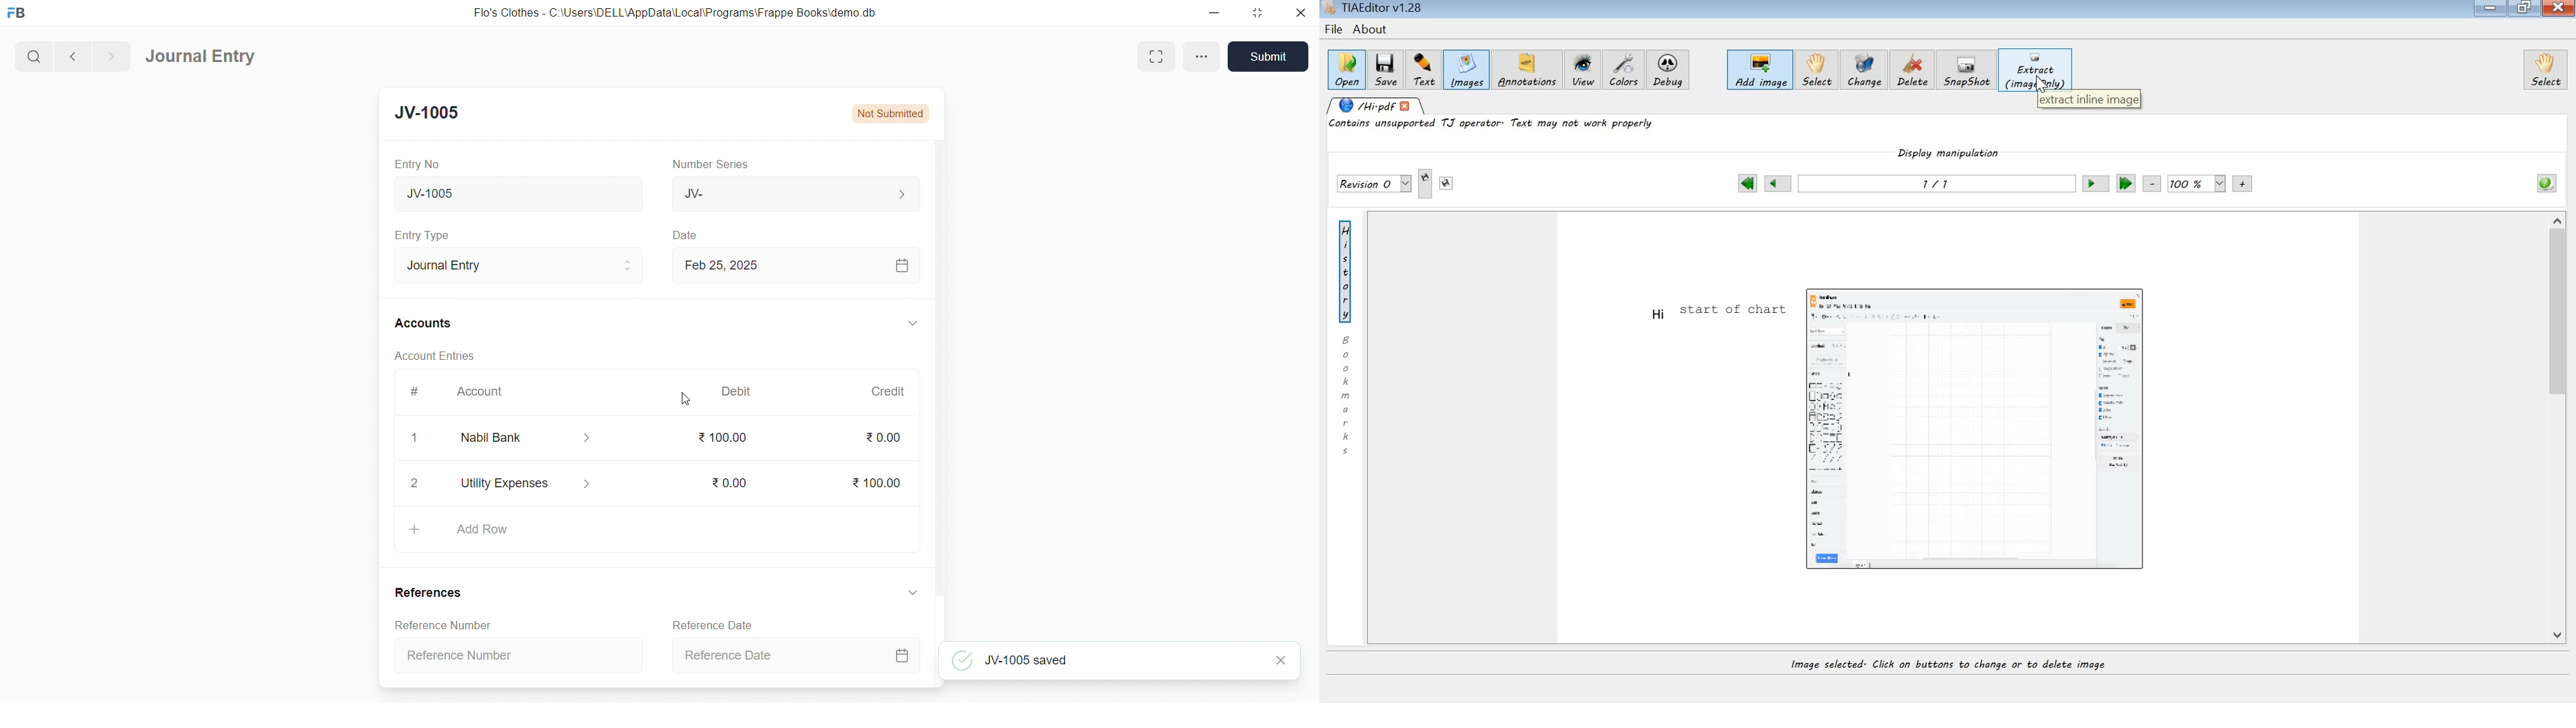 The image size is (2576, 728). What do you see at coordinates (111, 54) in the screenshot?
I see `navigate forward` at bounding box center [111, 54].